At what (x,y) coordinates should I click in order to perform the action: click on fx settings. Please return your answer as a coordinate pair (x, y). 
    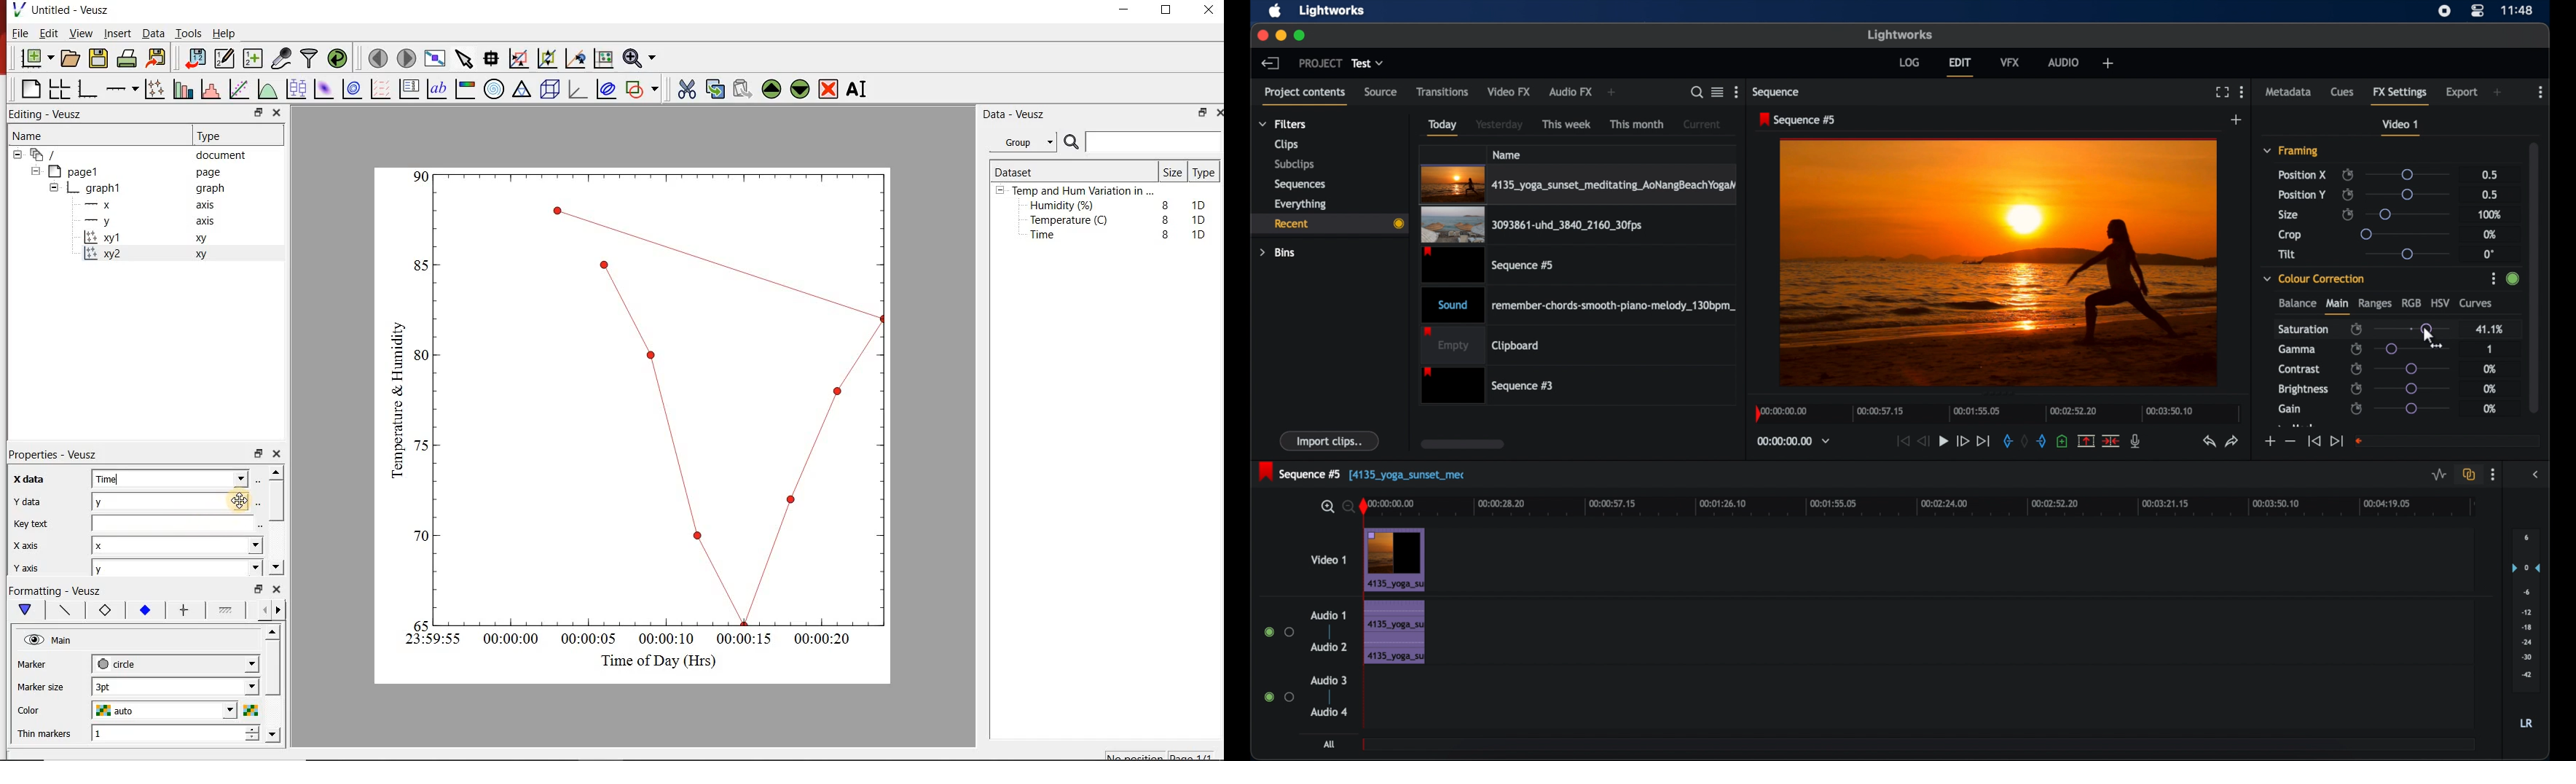
    Looking at the image, I should click on (2401, 95).